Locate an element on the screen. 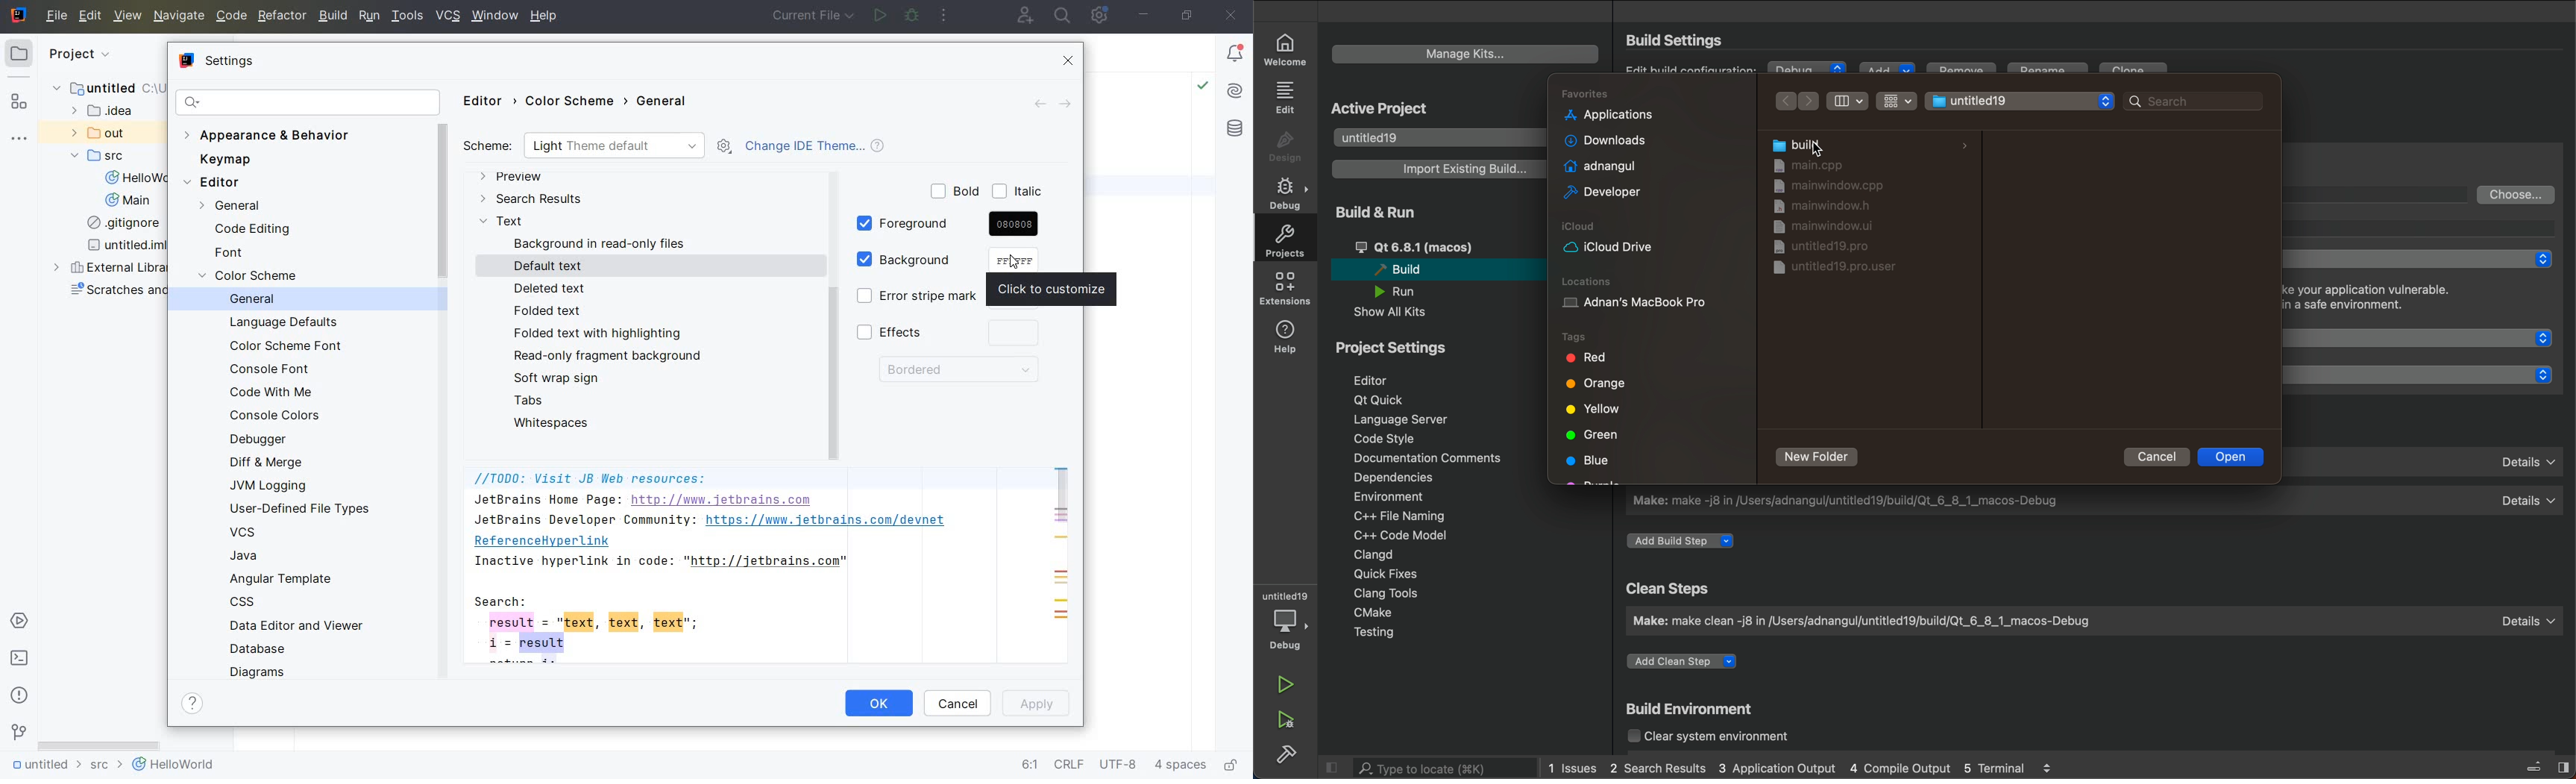 Image resolution: width=2576 pixels, height=784 pixels. open is located at coordinates (2234, 456).